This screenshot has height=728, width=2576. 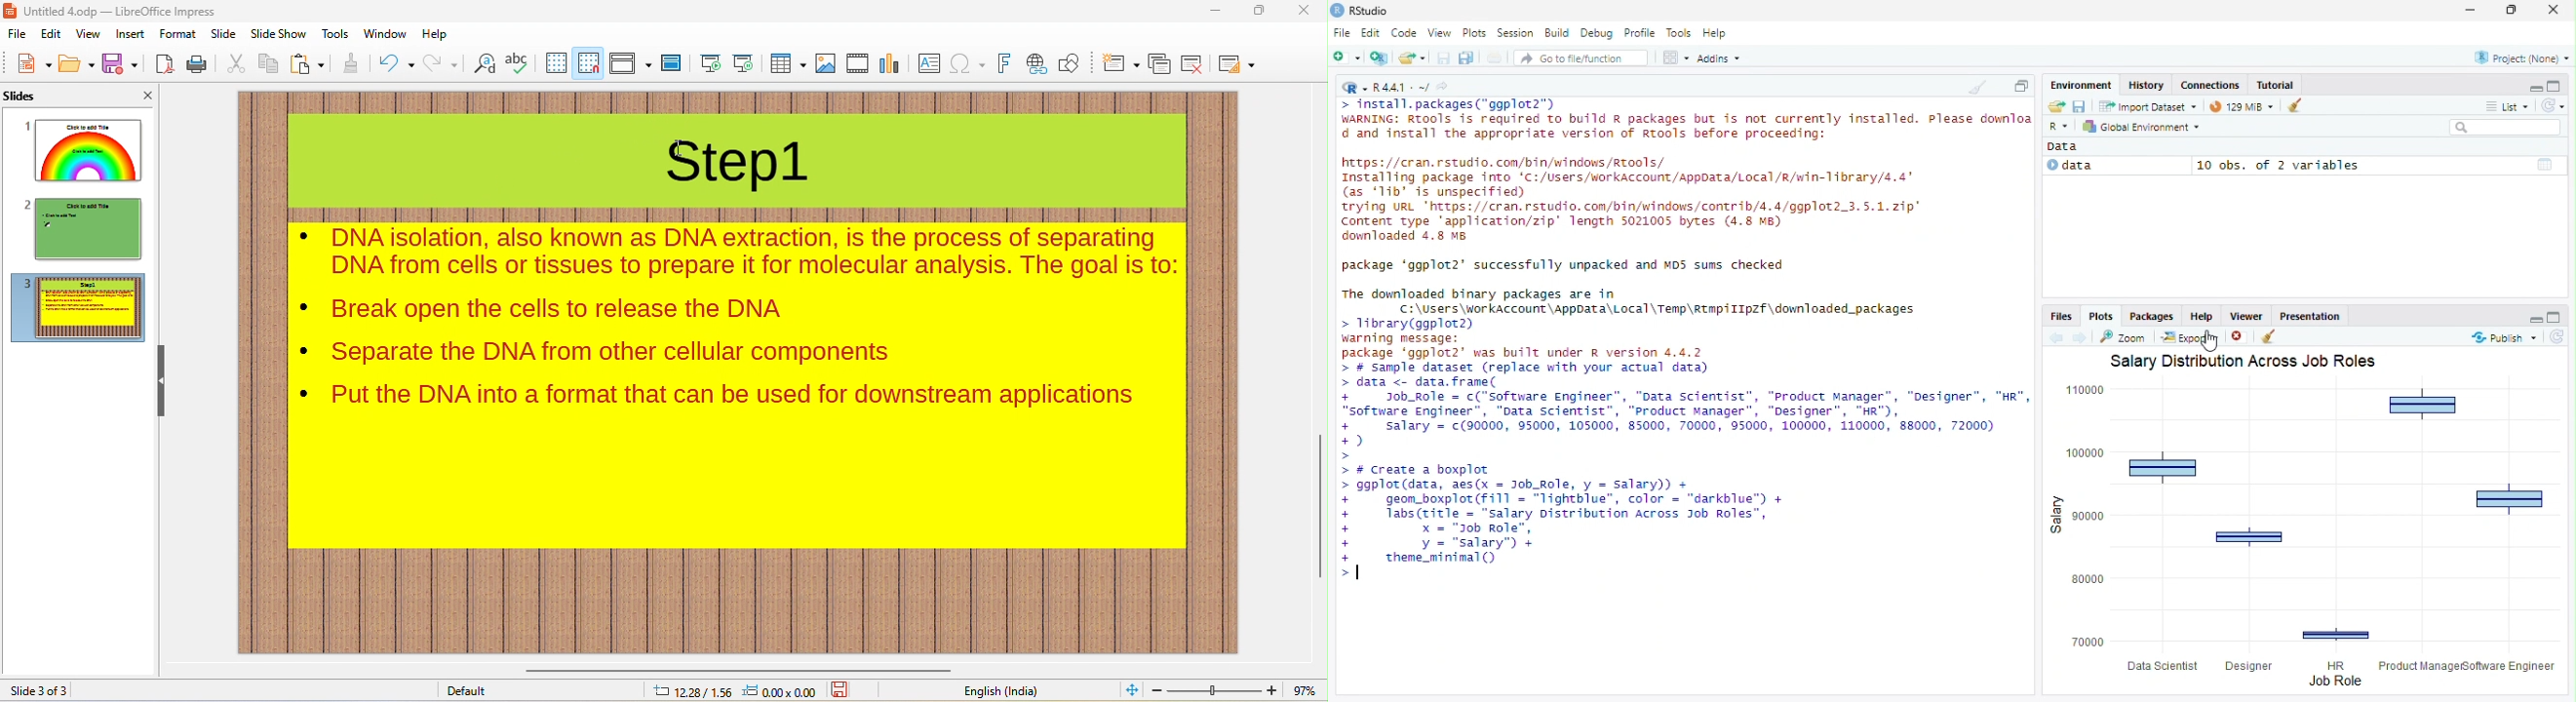 I want to click on insert special characters, so click(x=966, y=63).